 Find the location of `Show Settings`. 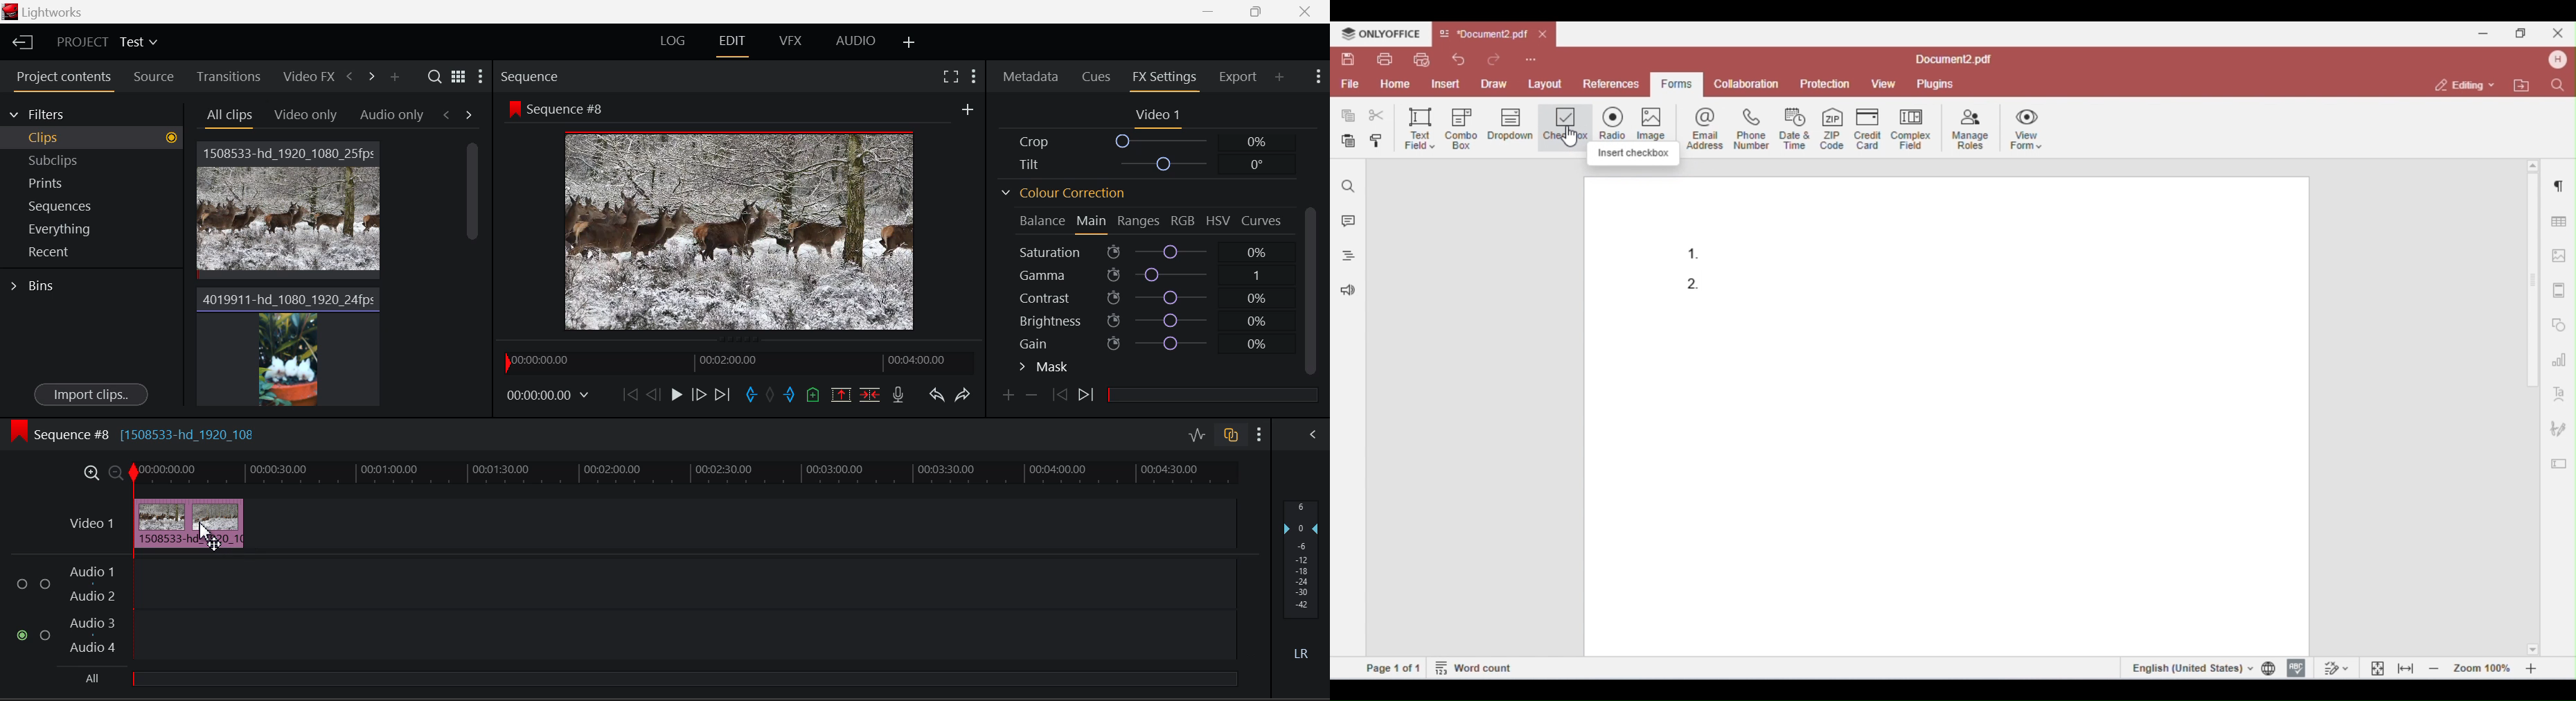

Show Settings is located at coordinates (1318, 79).